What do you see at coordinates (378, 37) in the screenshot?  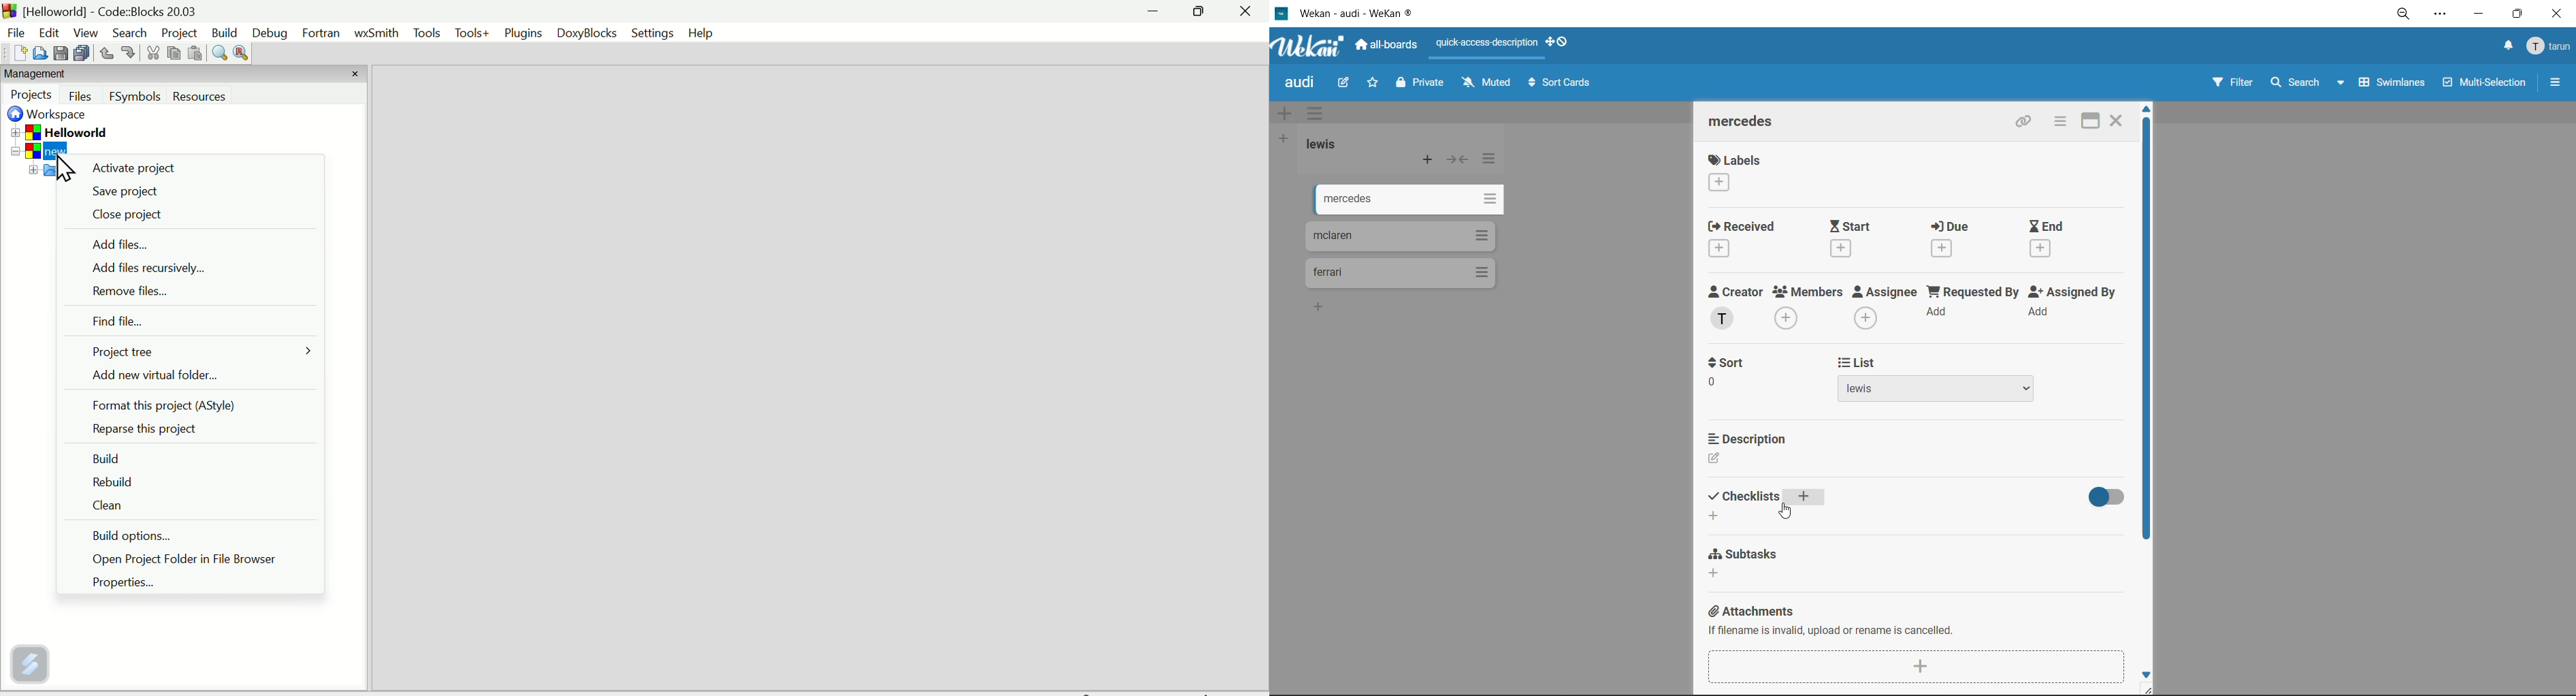 I see `Wxmith Hello` at bounding box center [378, 37].